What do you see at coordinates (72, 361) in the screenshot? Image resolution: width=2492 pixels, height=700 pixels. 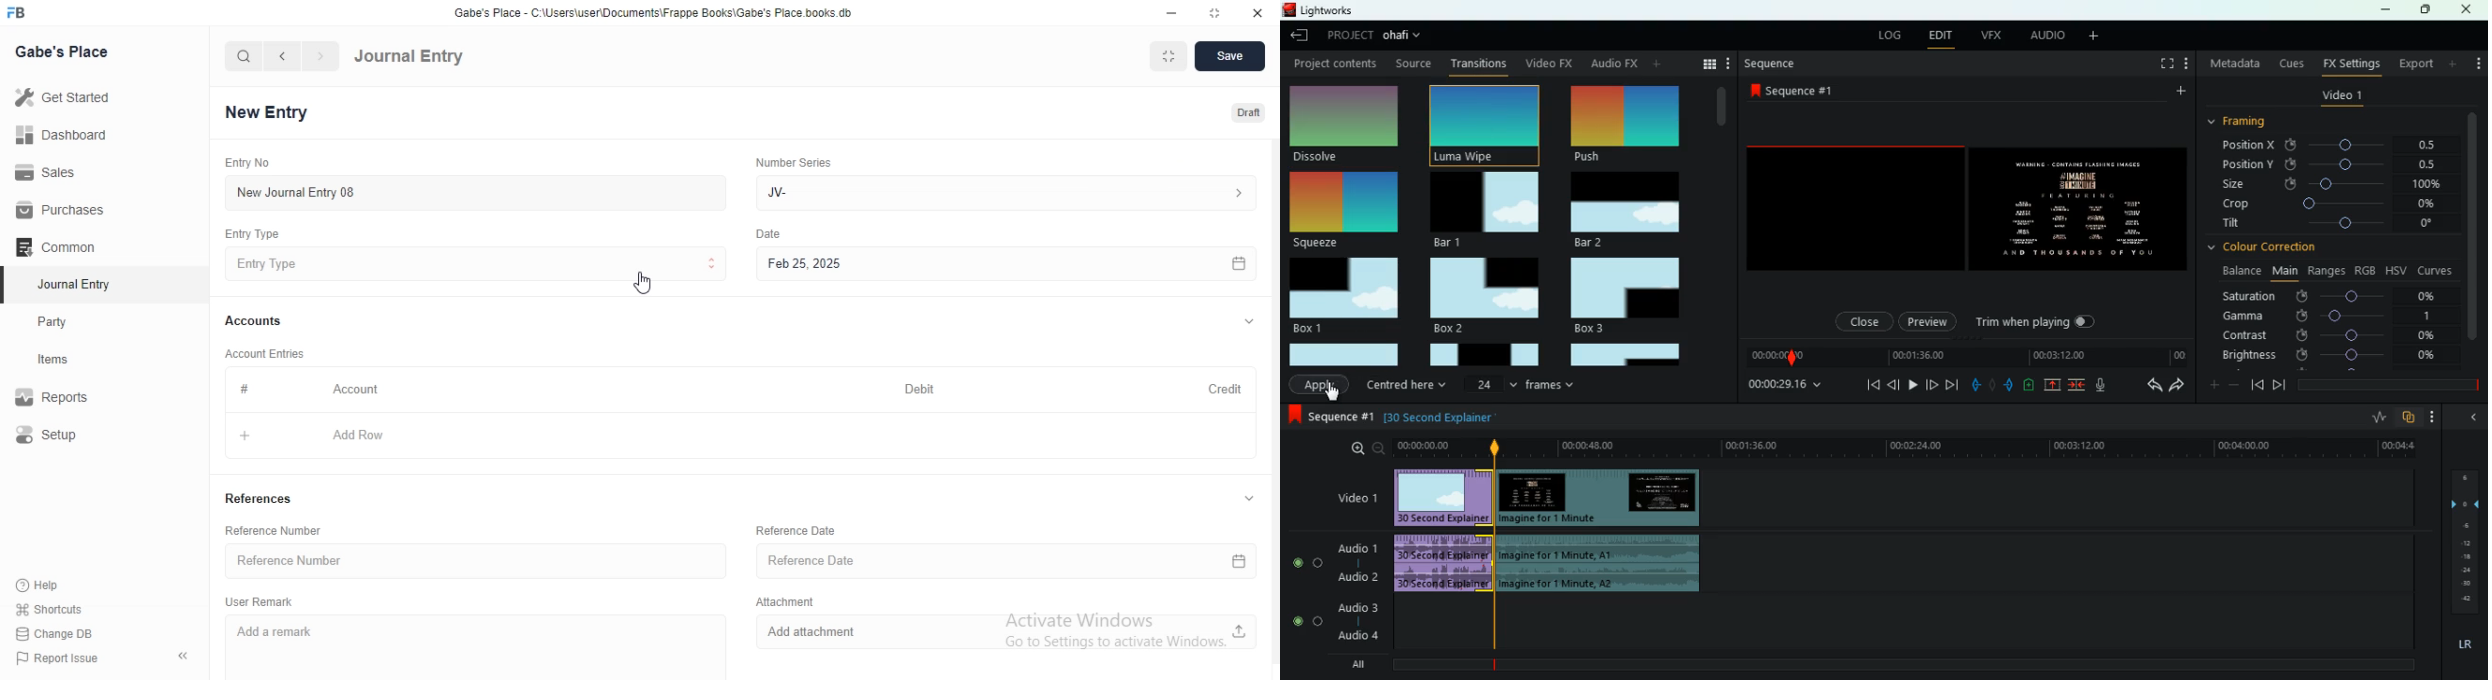 I see `Items` at bounding box center [72, 361].